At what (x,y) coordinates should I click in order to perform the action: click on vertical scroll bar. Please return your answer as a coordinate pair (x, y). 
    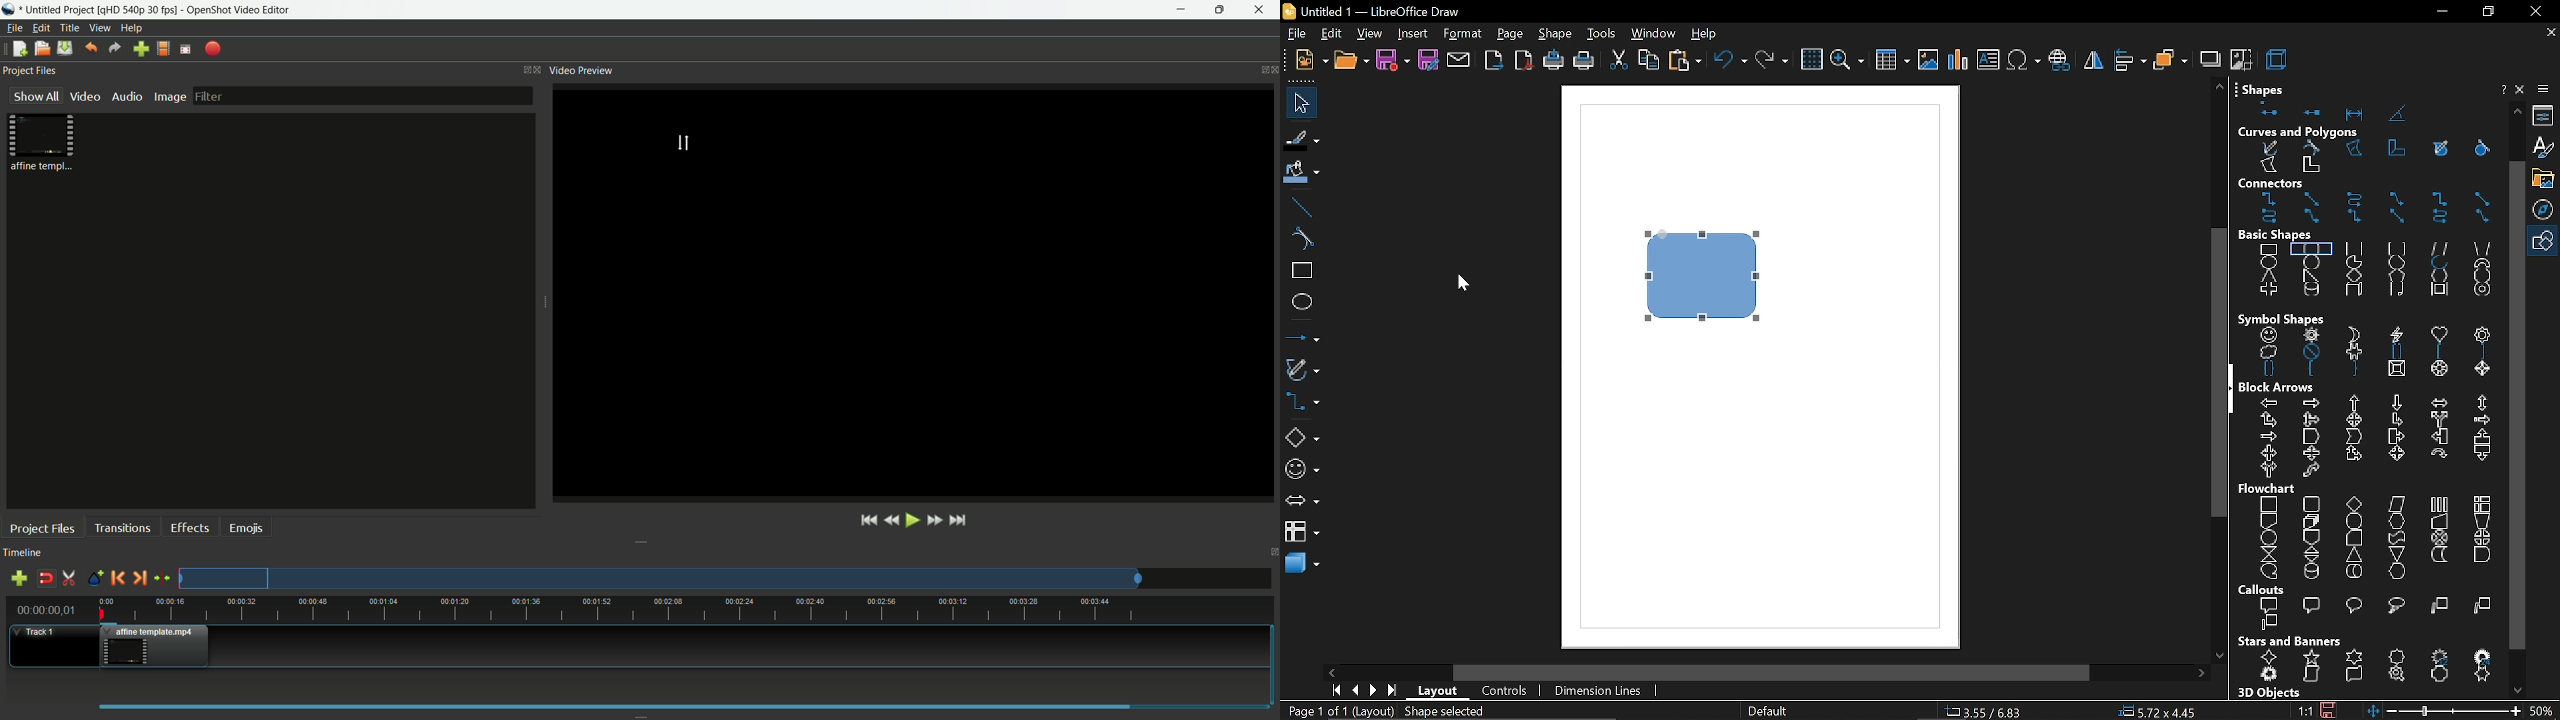
    Looking at the image, I should click on (2212, 376).